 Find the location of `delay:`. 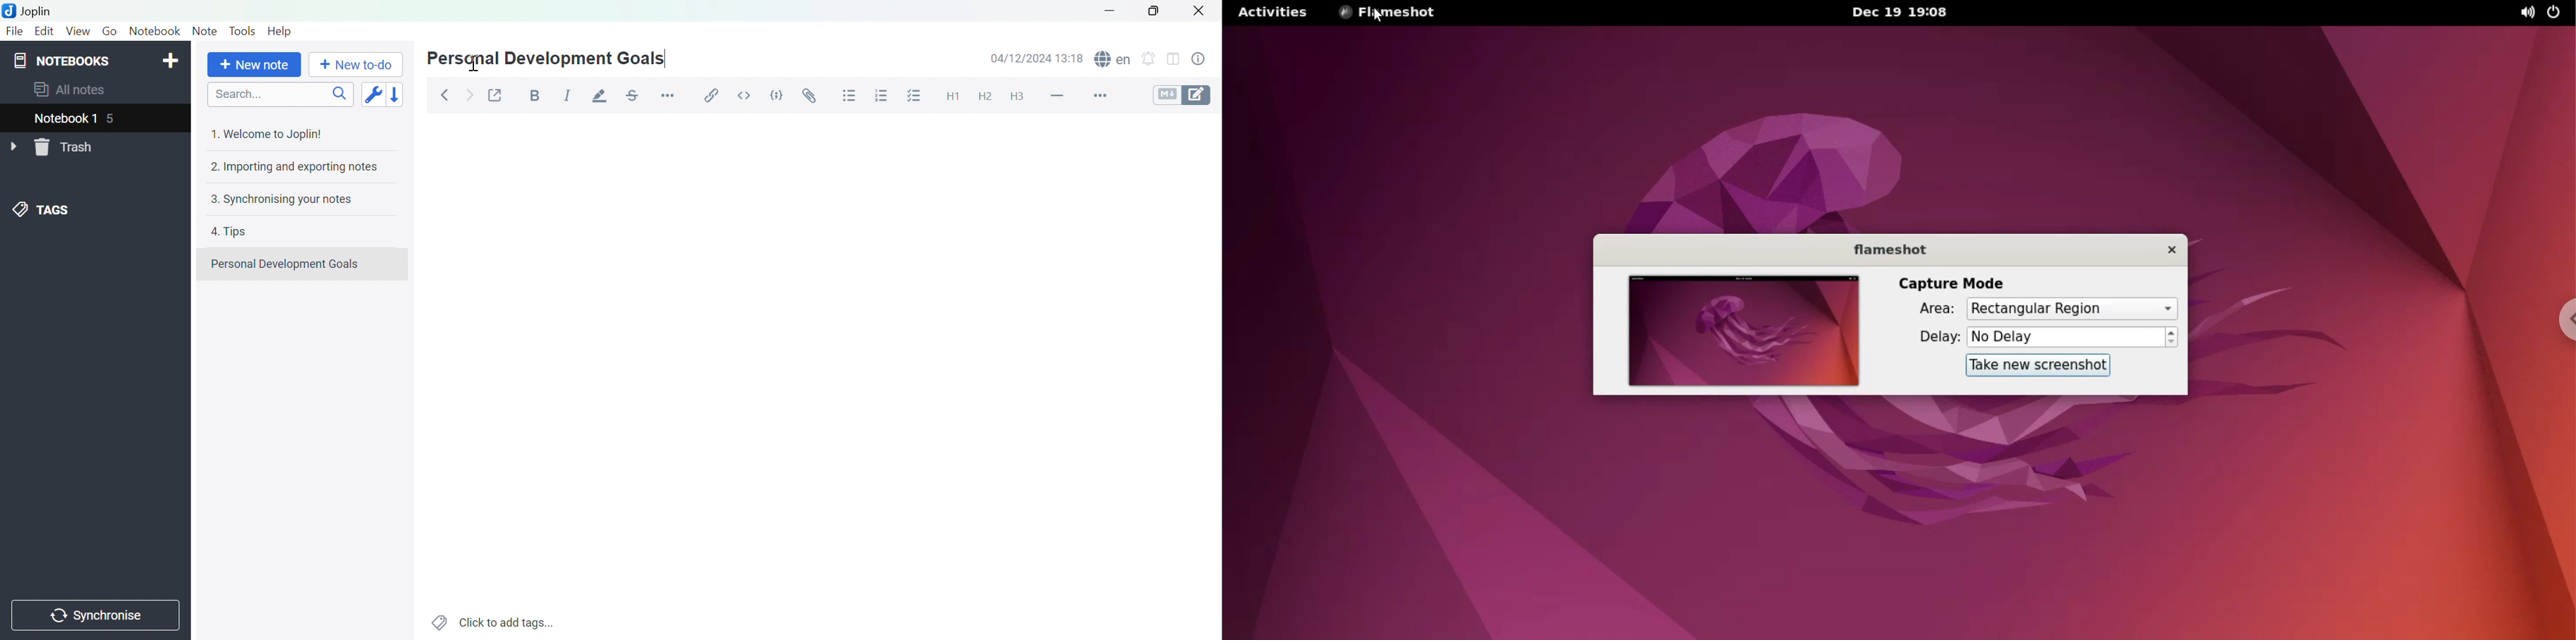

delay: is located at coordinates (1926, 338).